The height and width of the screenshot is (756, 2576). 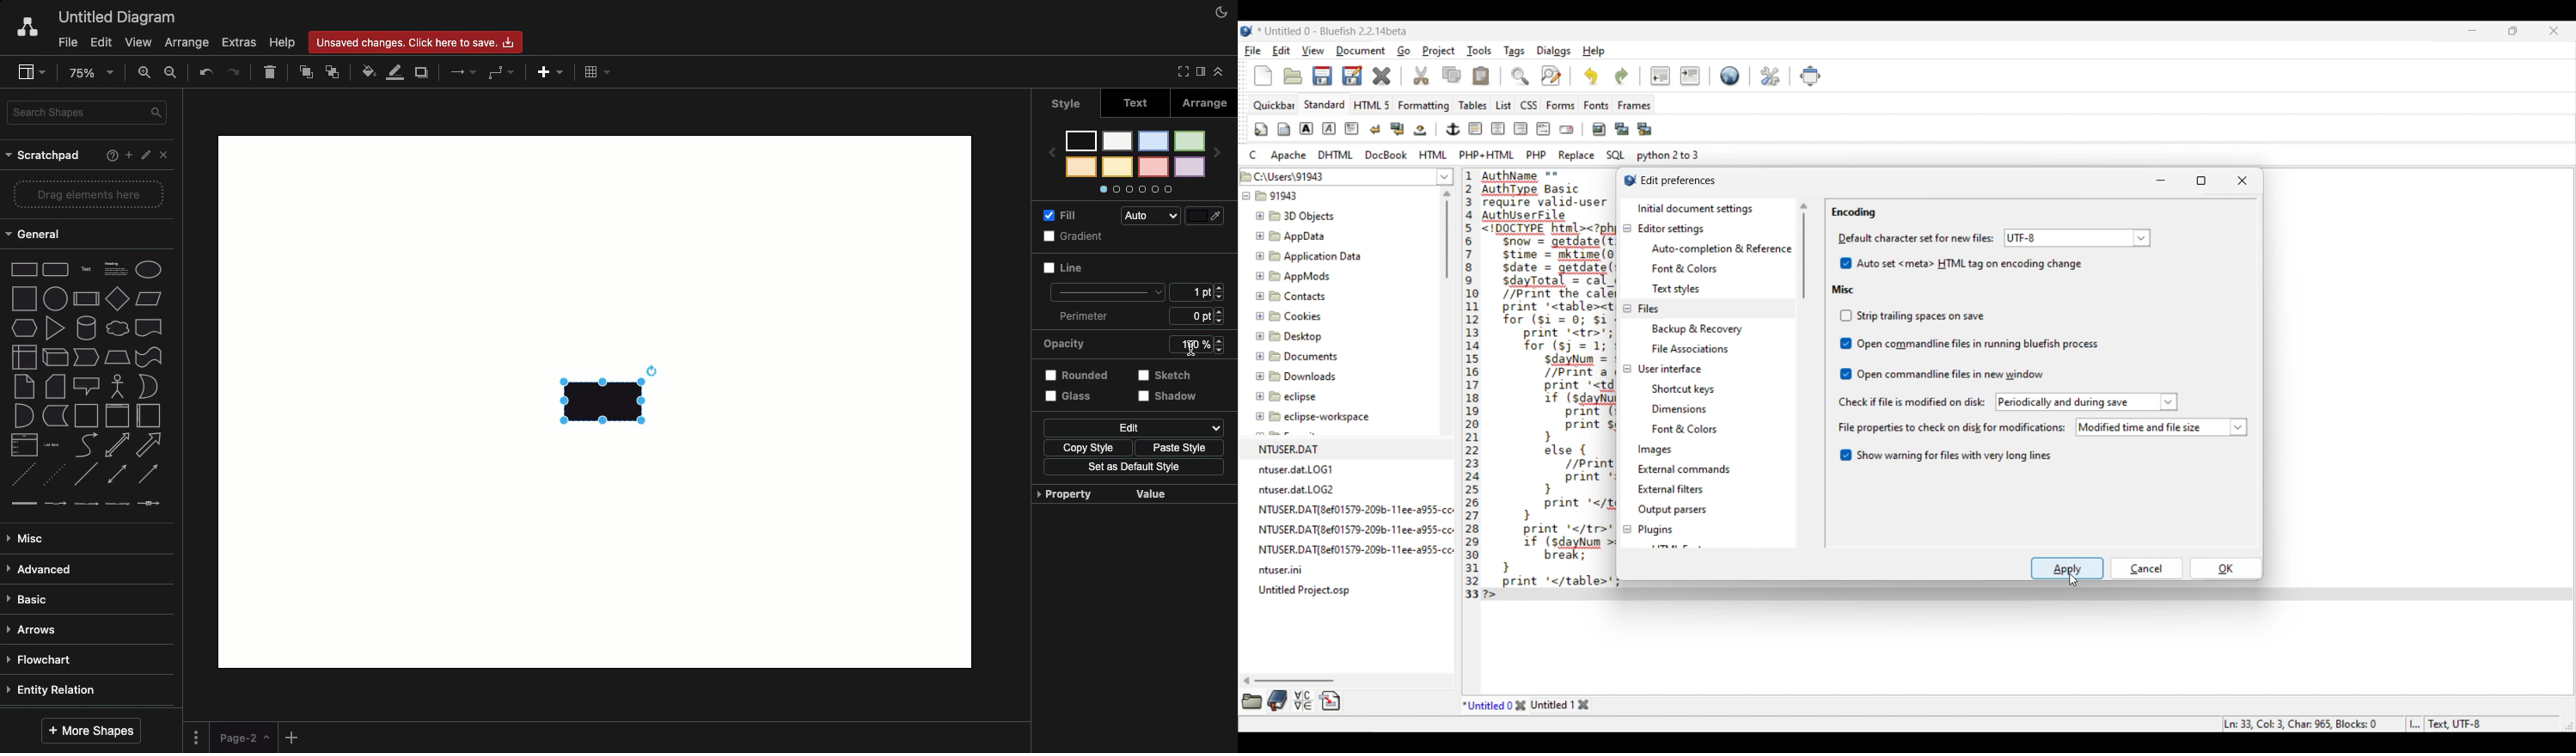 I want to click on Edit, so click(x=100, y=43).